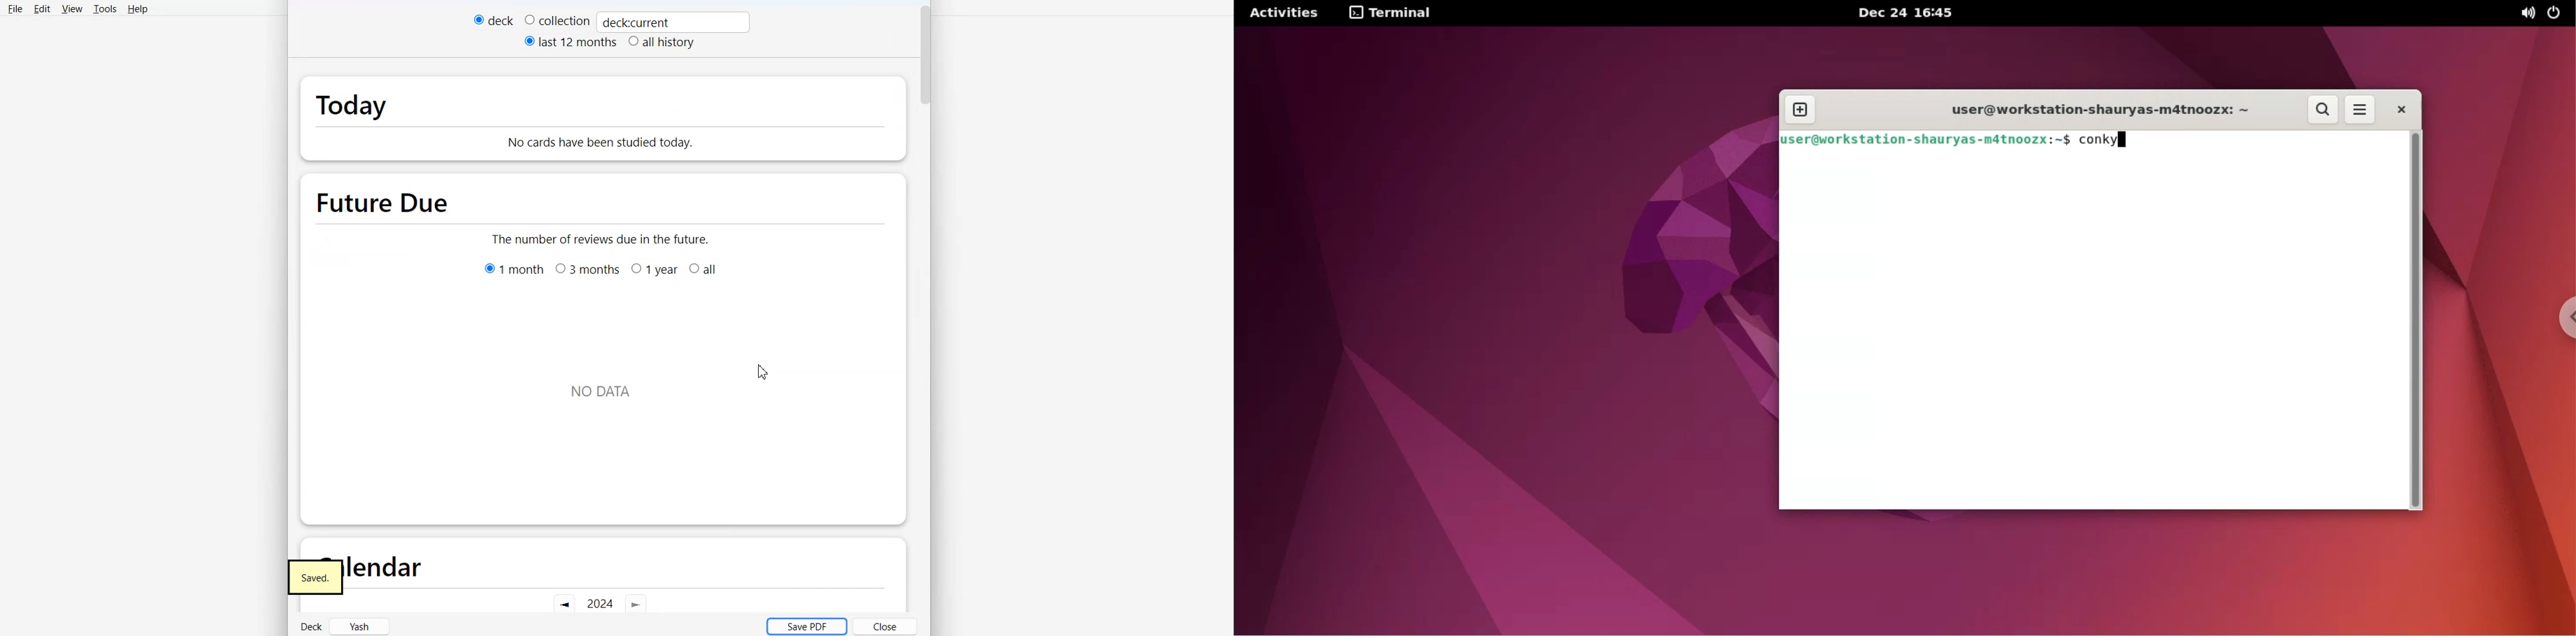 The image size is (2576, 644). I want to click on Tools, so click(105, 9).